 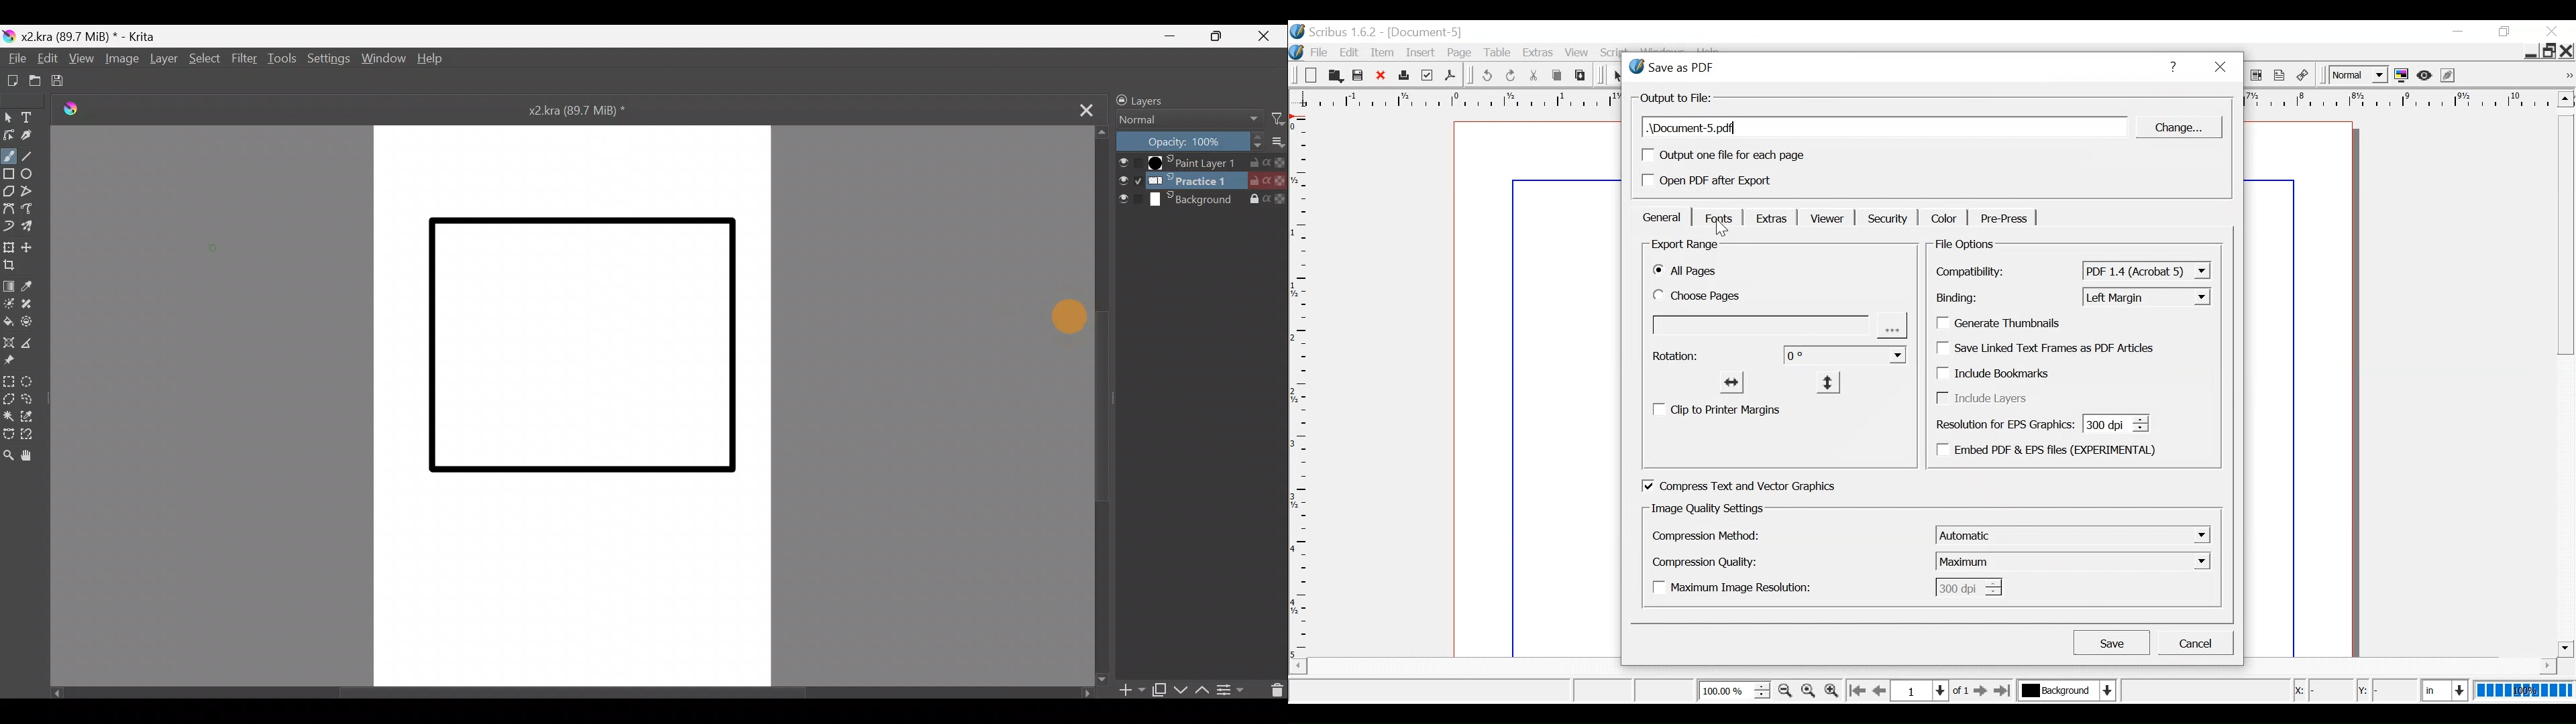 I want to click on Measure distance between two points, so click(x=38, y=343).